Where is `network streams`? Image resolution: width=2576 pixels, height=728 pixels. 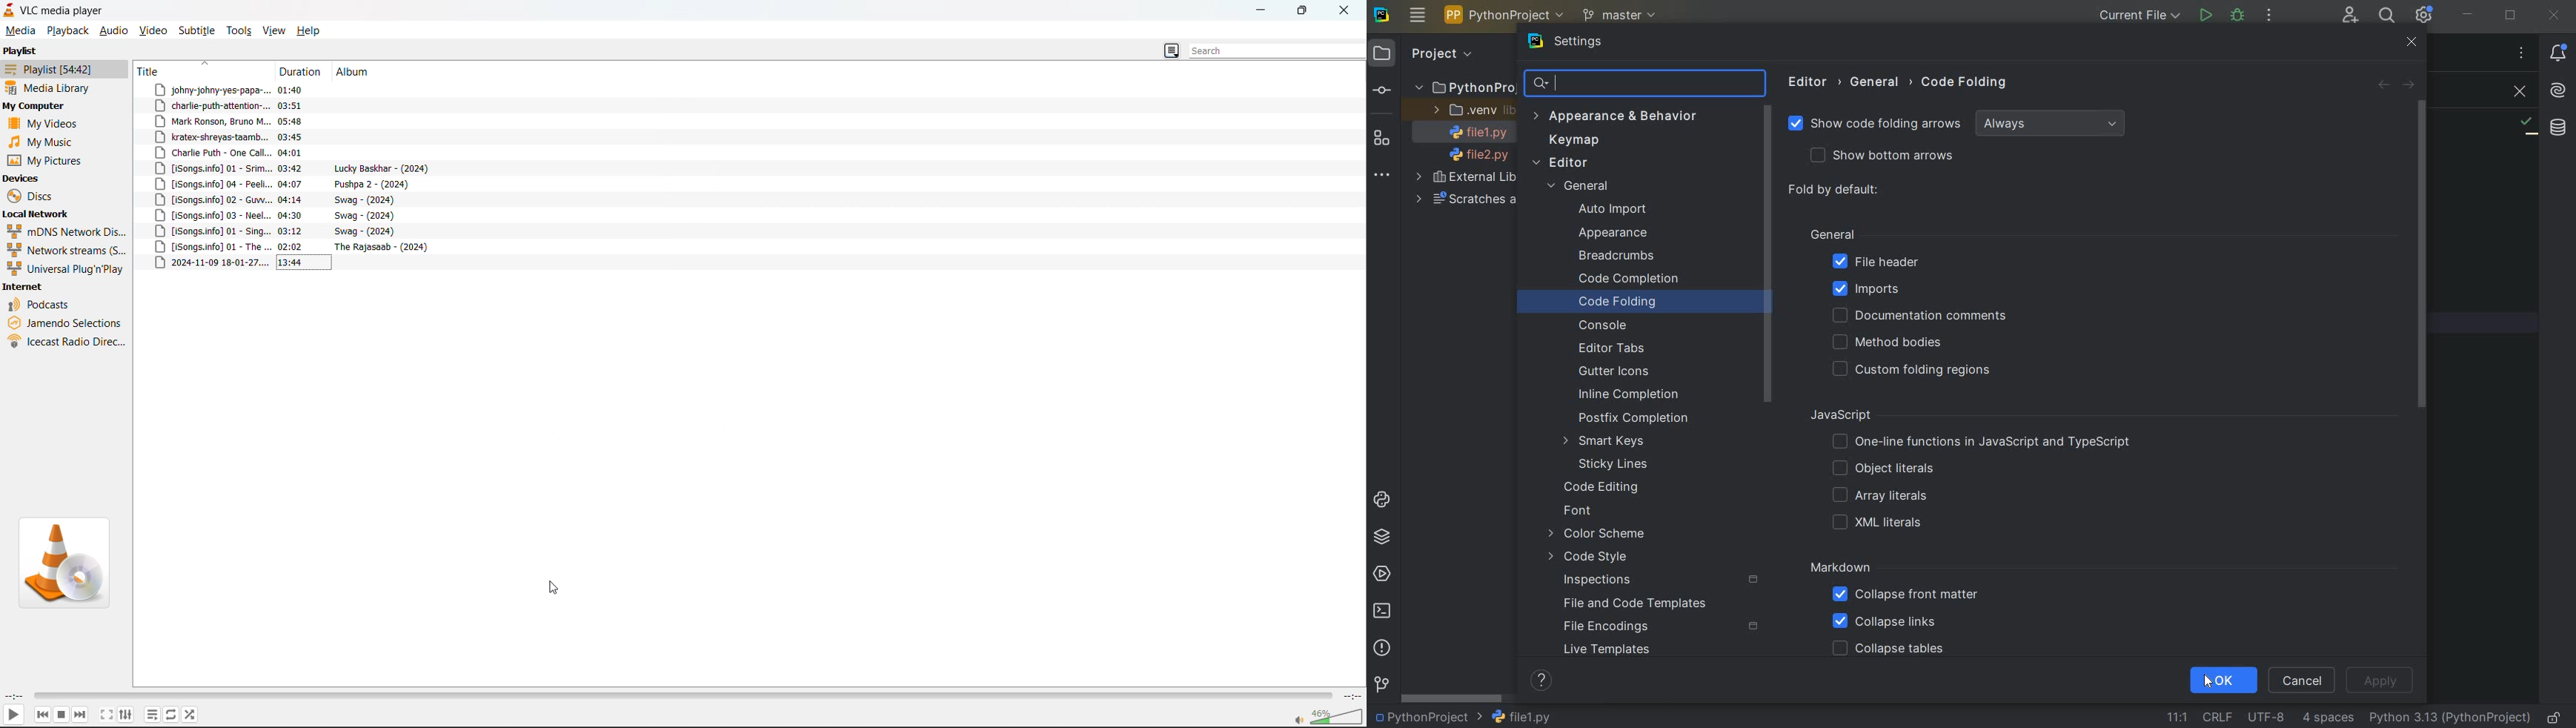 network streams is located at coordinates (67, 251).